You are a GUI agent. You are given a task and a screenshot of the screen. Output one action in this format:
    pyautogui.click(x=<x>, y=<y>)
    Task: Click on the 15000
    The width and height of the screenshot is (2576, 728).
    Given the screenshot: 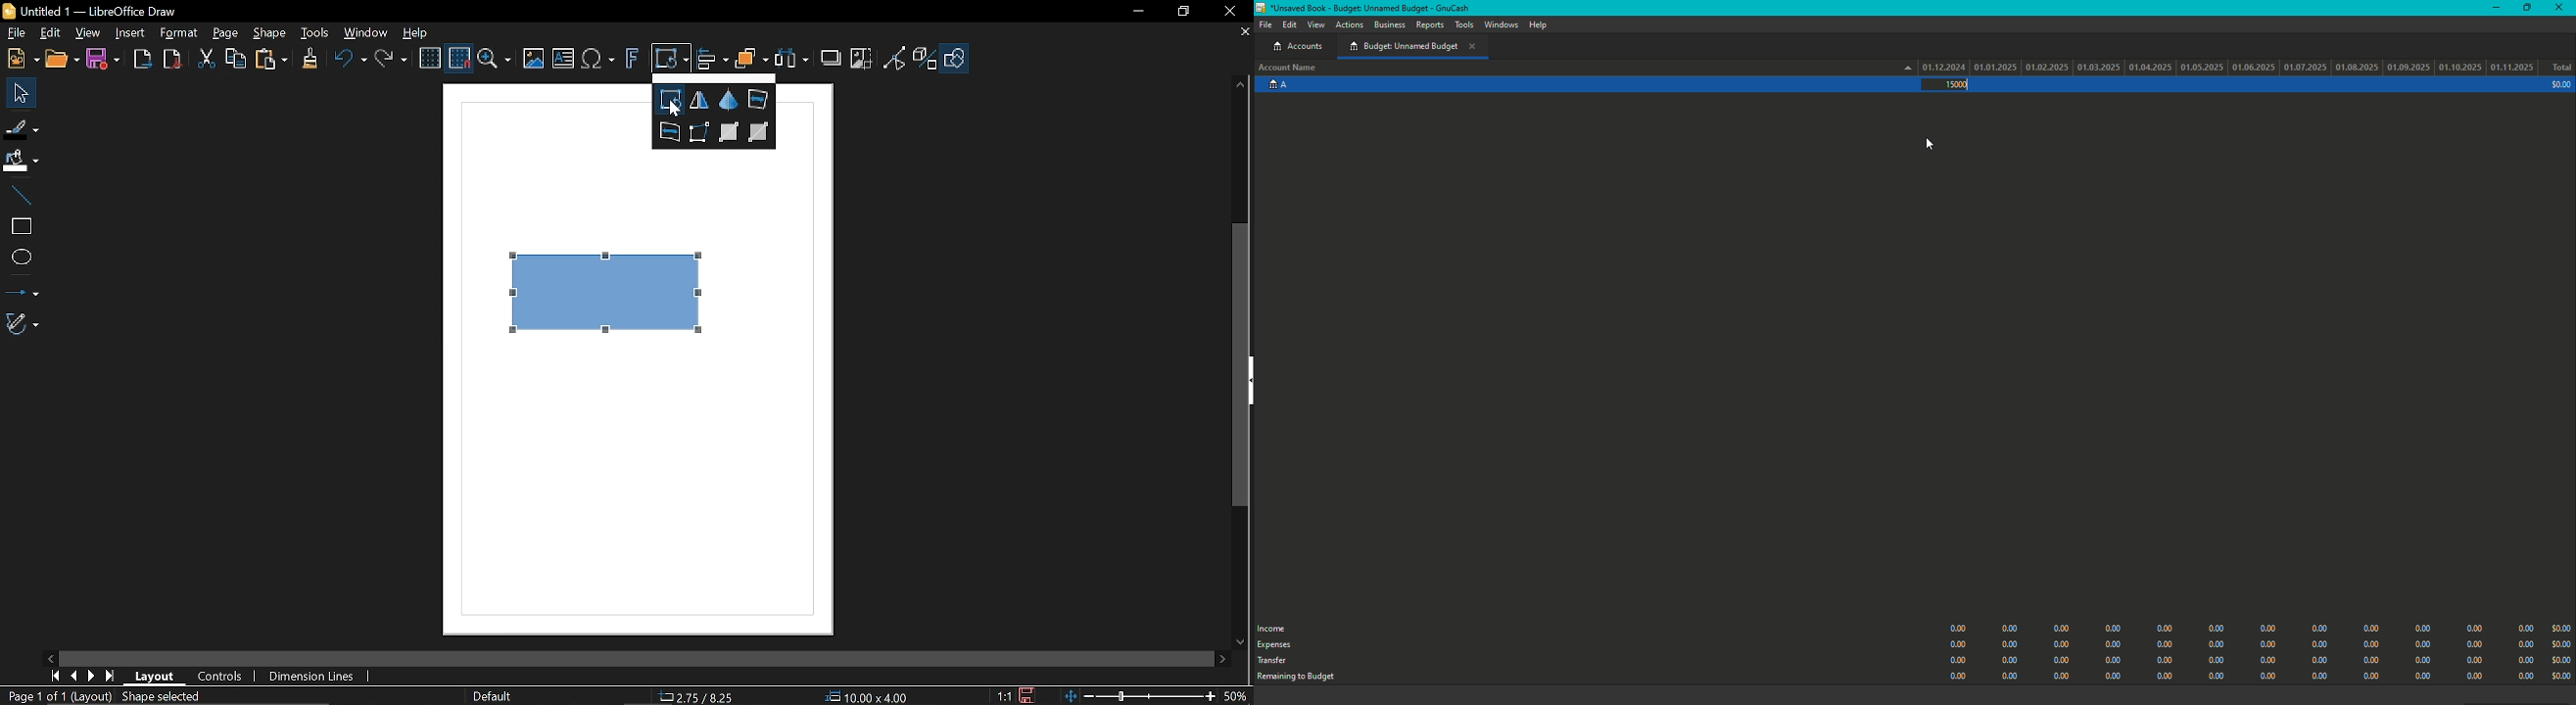 What is the action you would take?
    pyautogui.click(x=1955, y=85)
    